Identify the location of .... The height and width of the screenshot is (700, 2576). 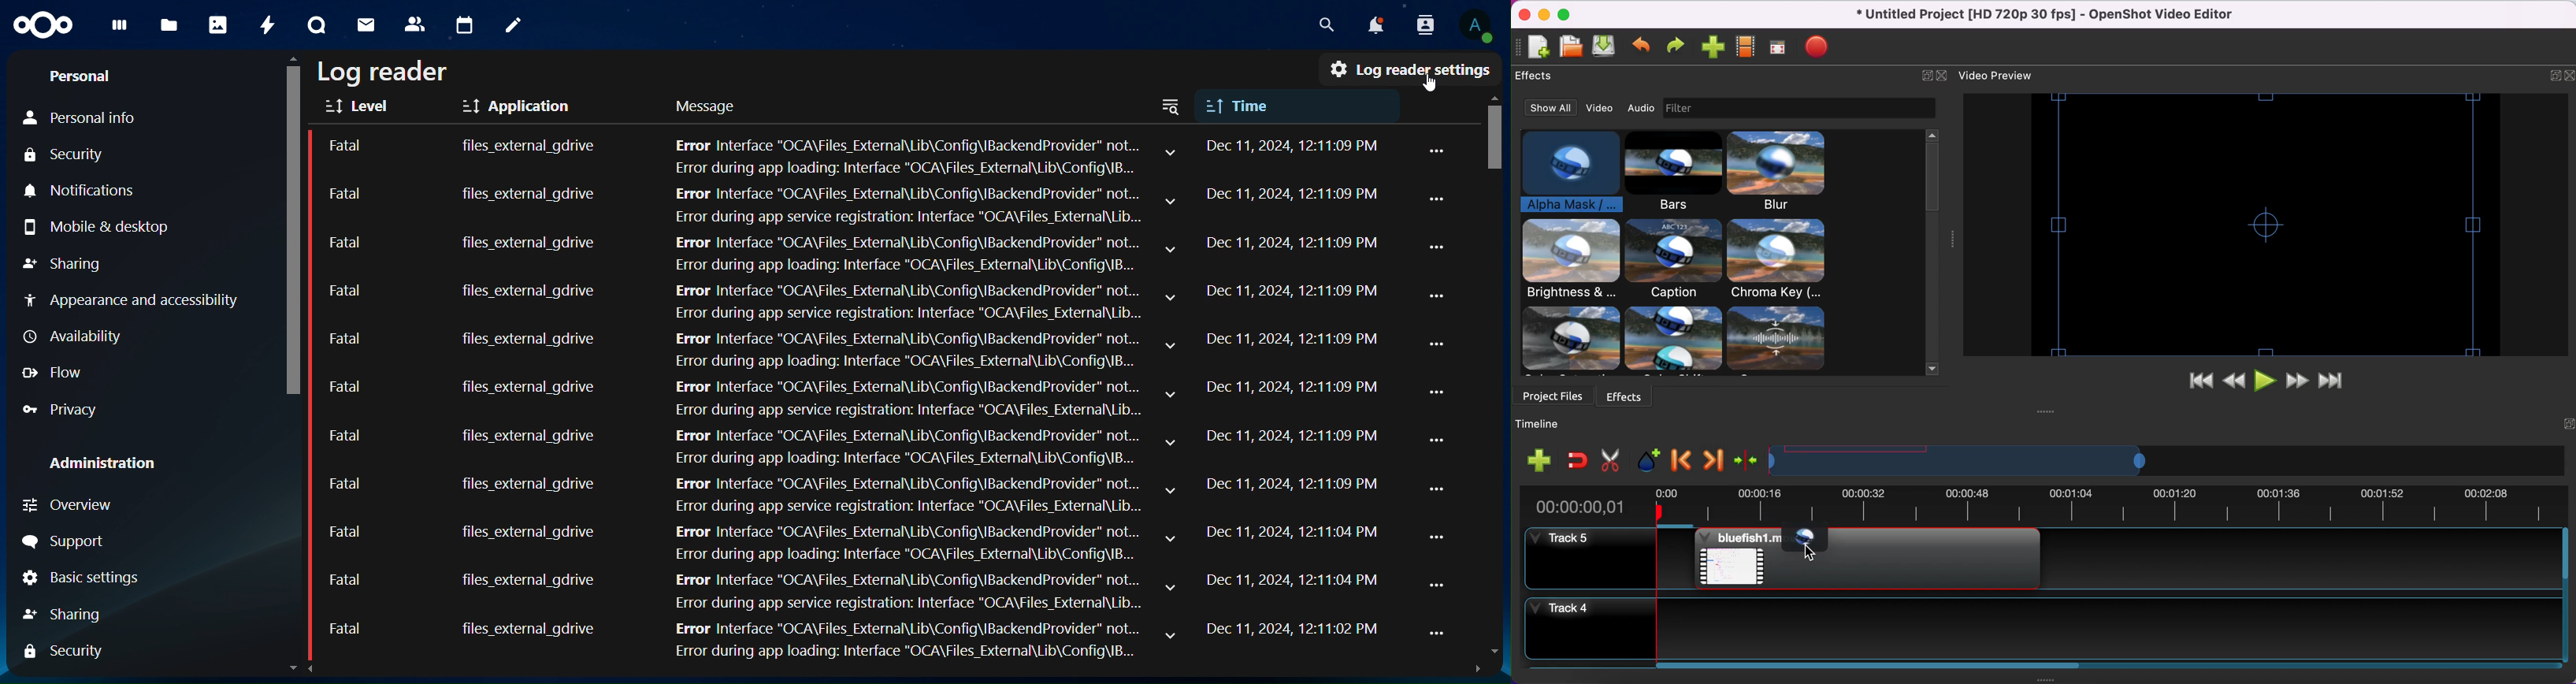
(1440, 246).